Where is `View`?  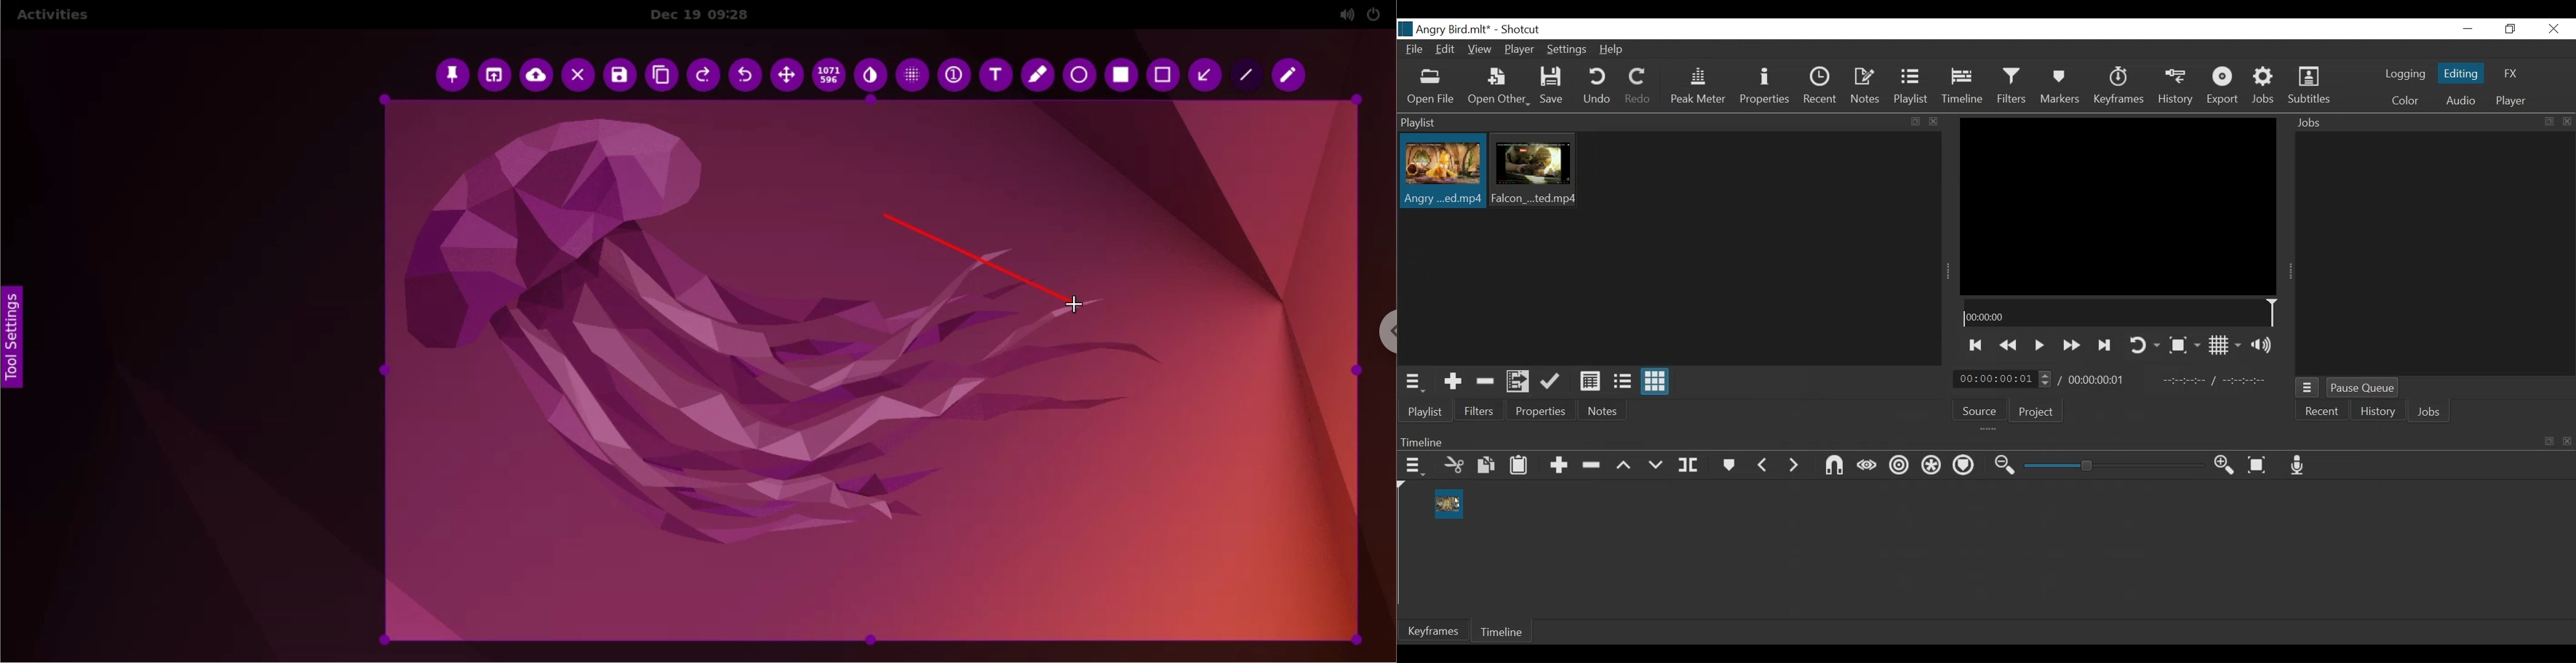 View is located at coordinates (1480, 51).